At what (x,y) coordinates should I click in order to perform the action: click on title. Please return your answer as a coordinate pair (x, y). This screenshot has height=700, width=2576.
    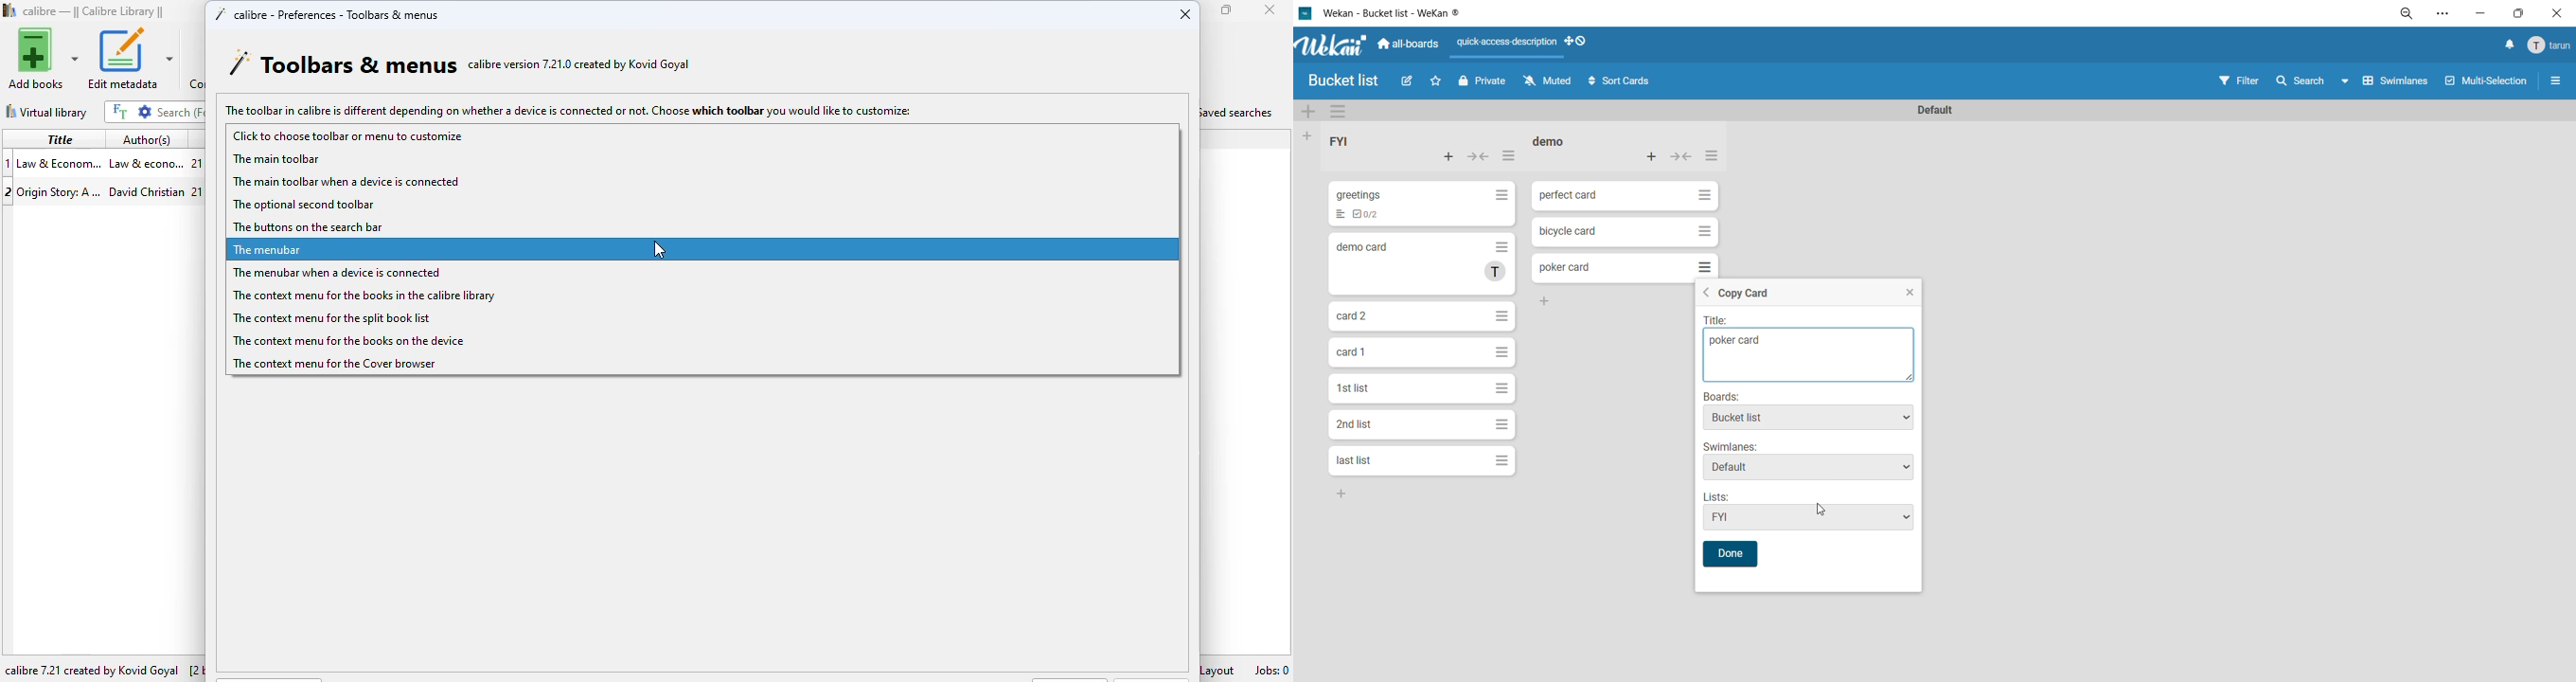
    Looking at the image, I should click on (60, 138).